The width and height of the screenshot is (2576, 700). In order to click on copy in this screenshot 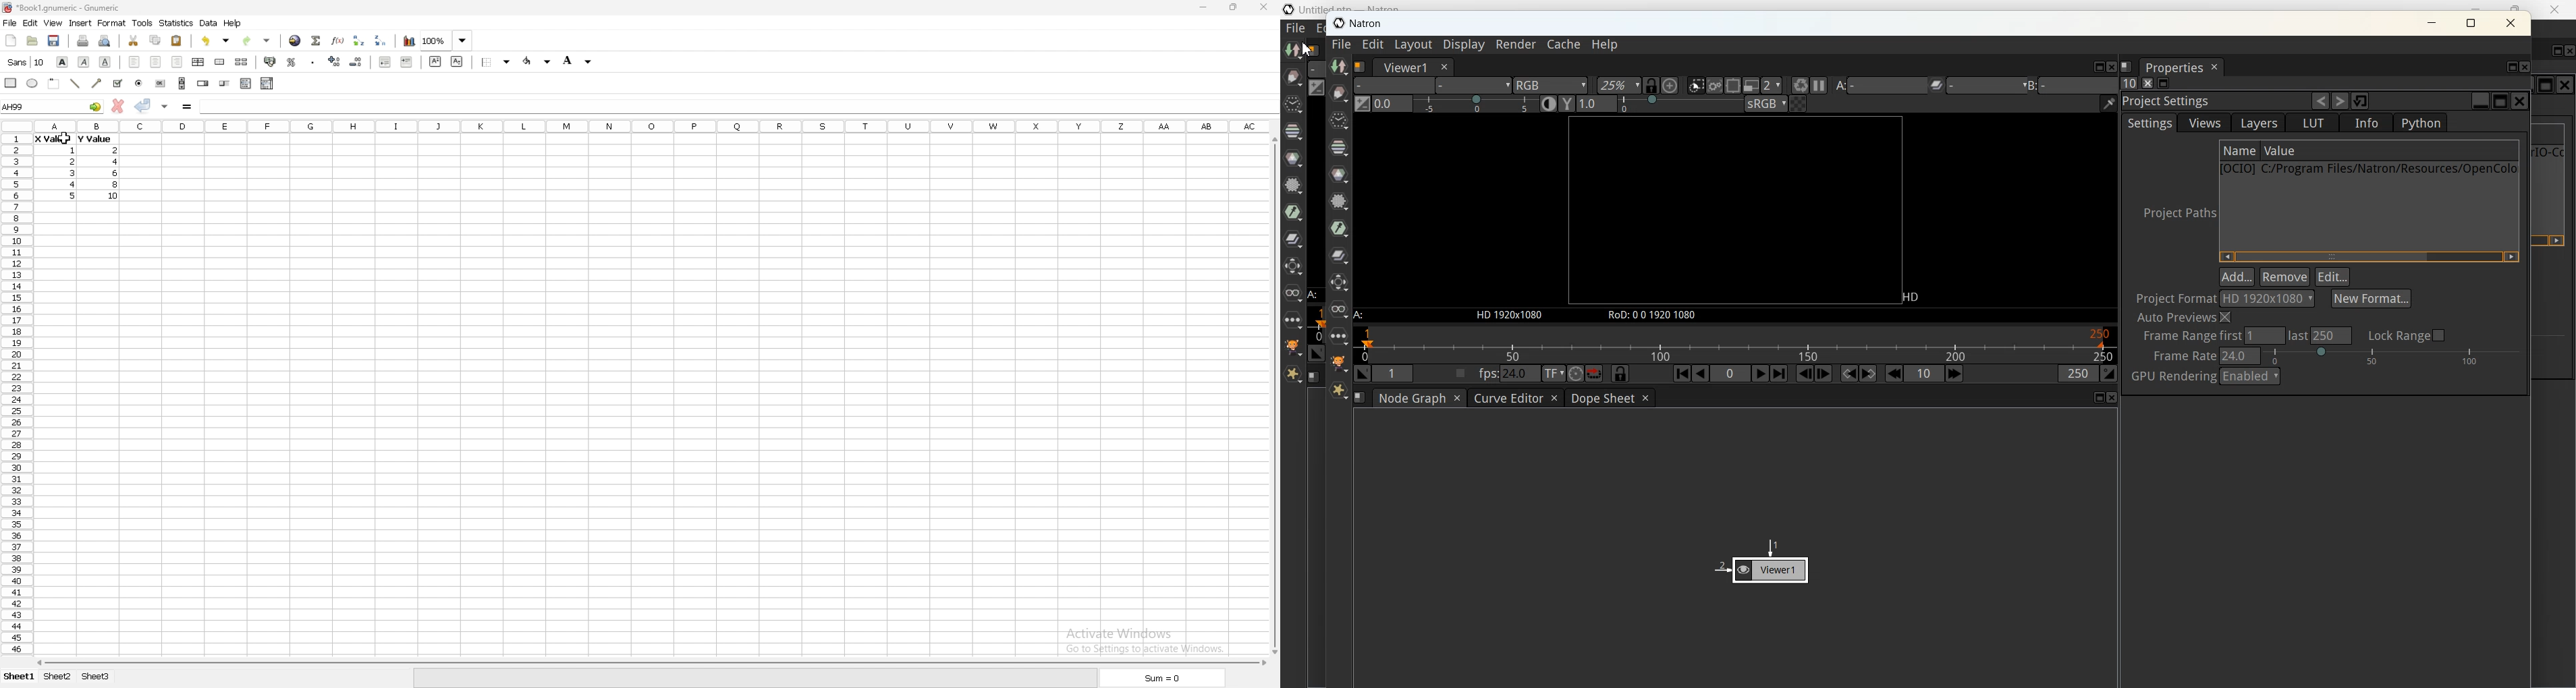, I will do `click(155, 40)`.